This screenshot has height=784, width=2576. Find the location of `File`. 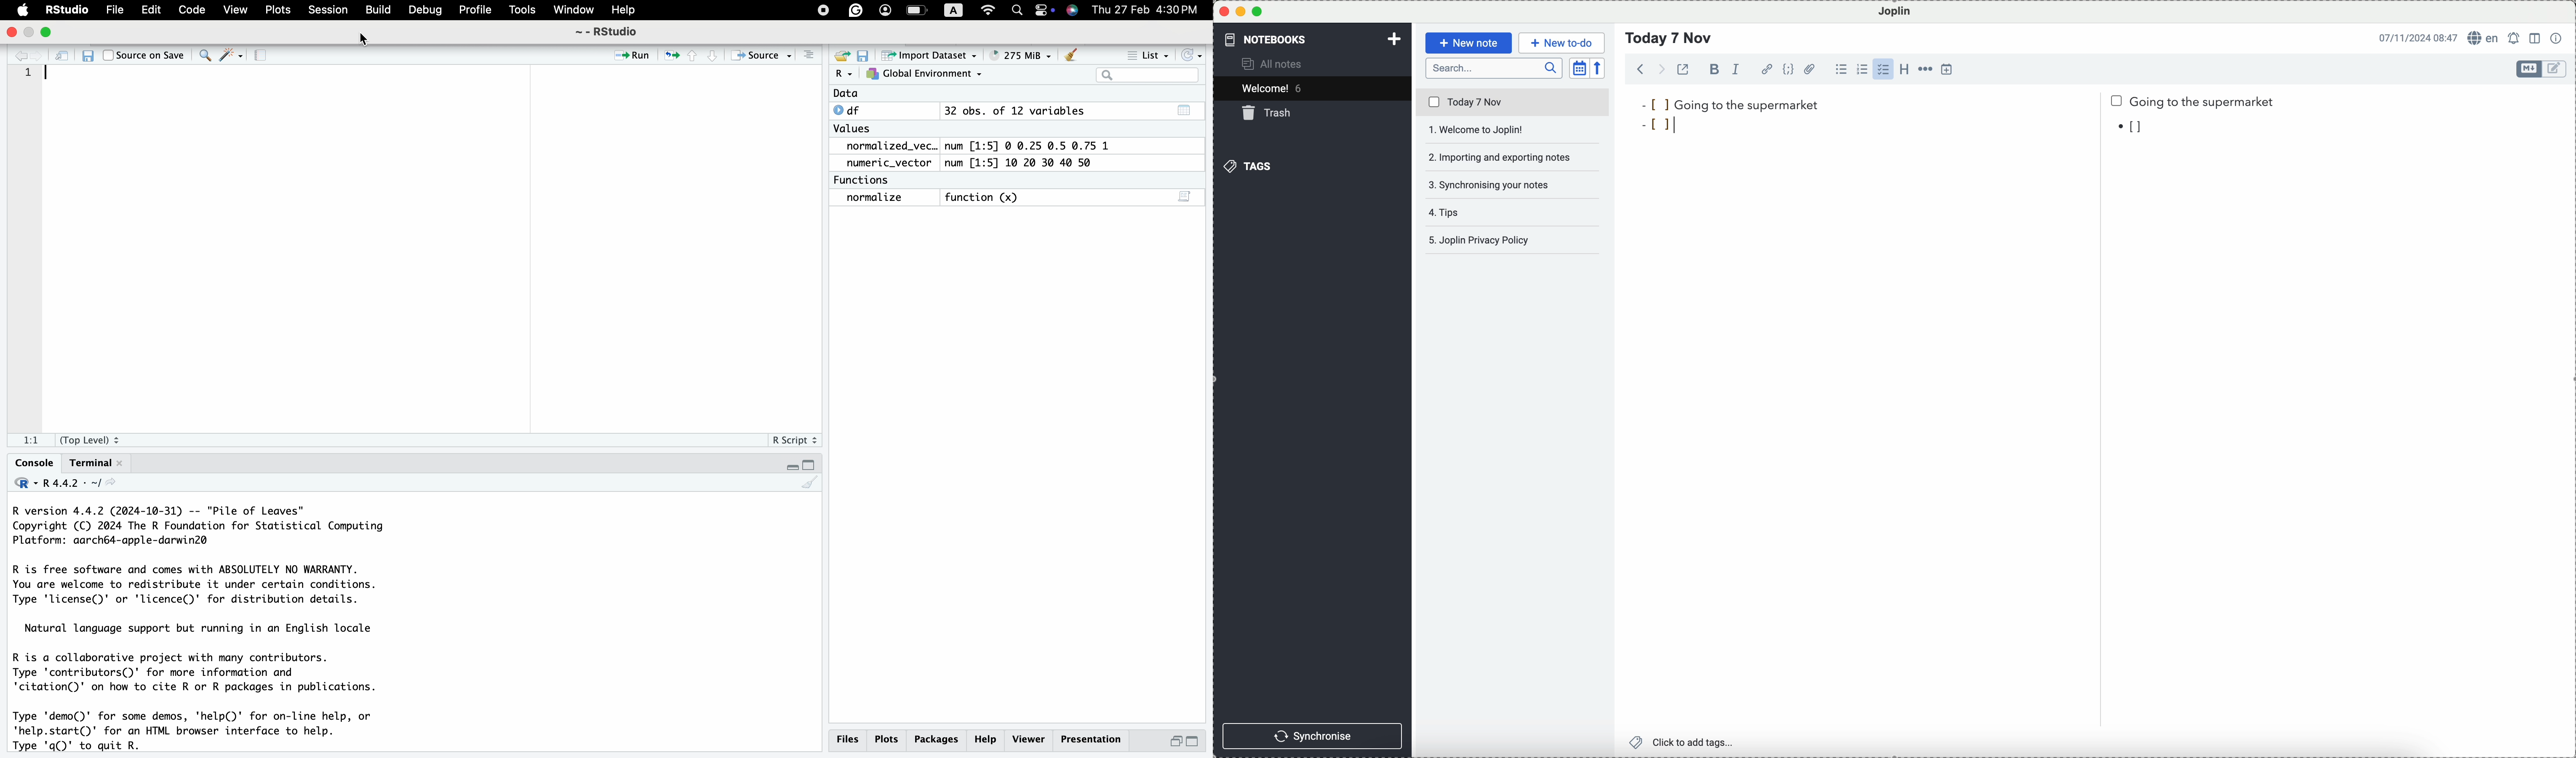

File is located at coordinates (115, 9).